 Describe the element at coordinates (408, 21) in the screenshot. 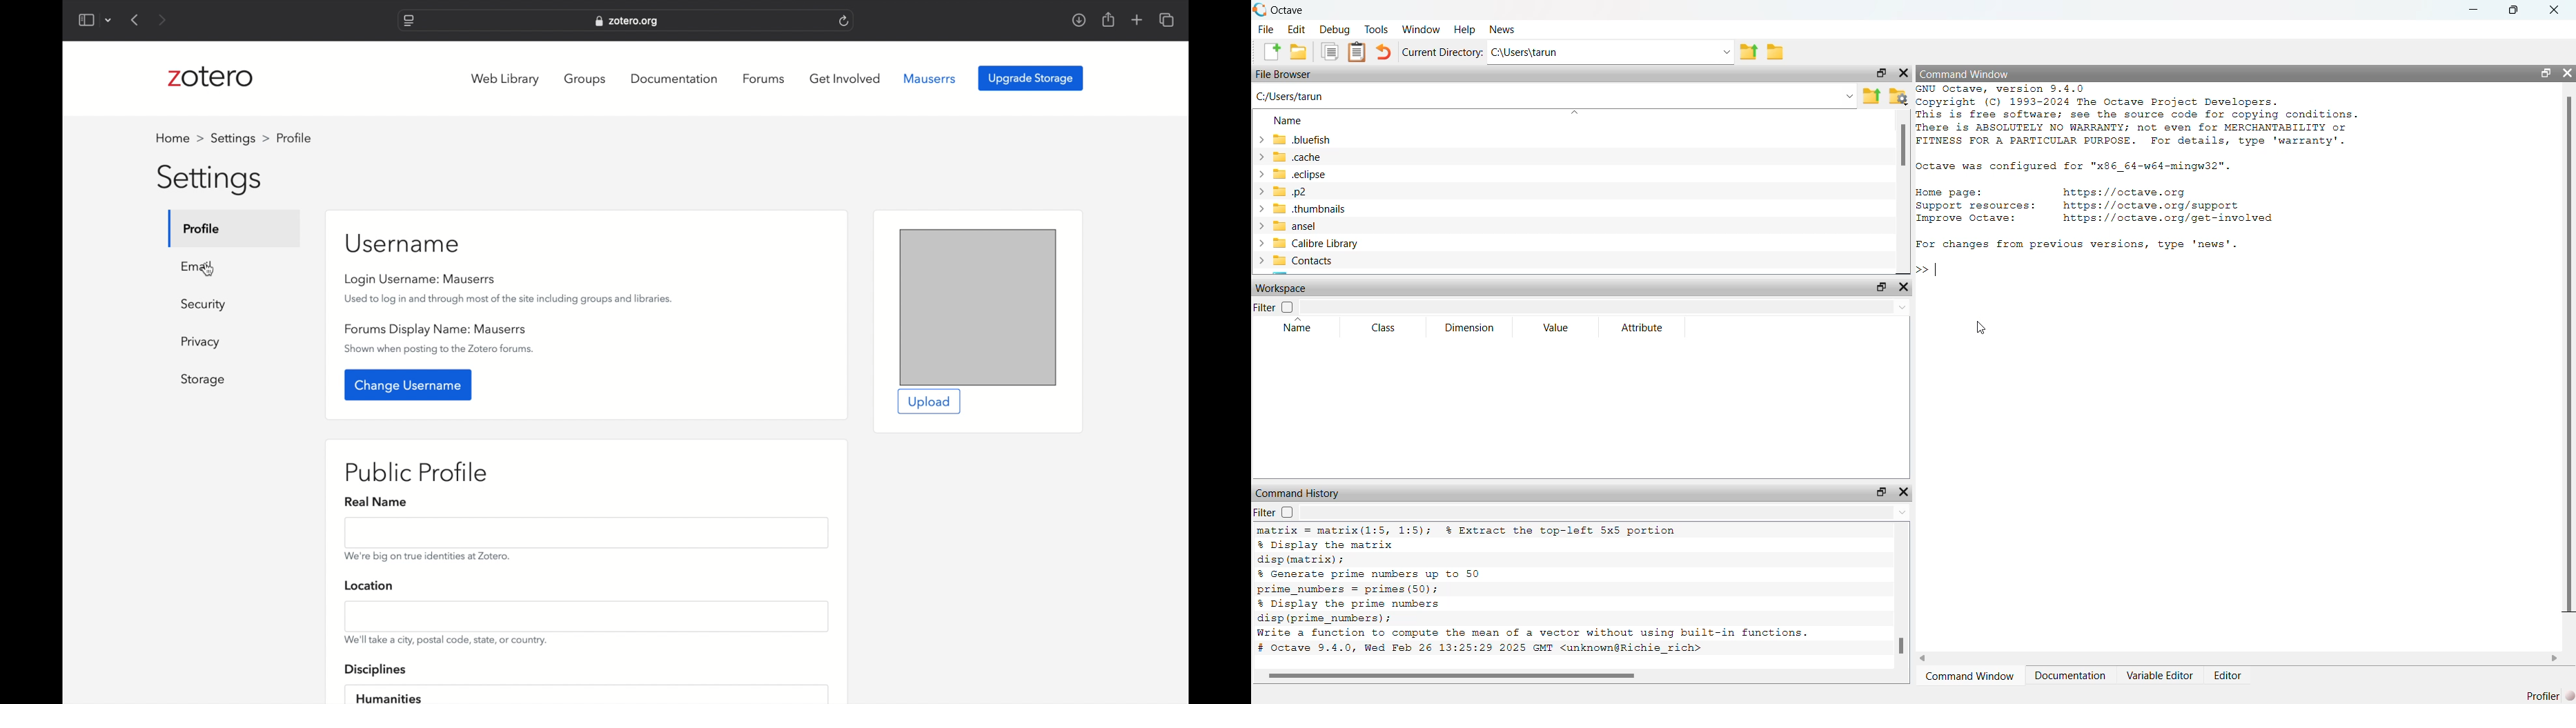

I see `website settings` at that location.